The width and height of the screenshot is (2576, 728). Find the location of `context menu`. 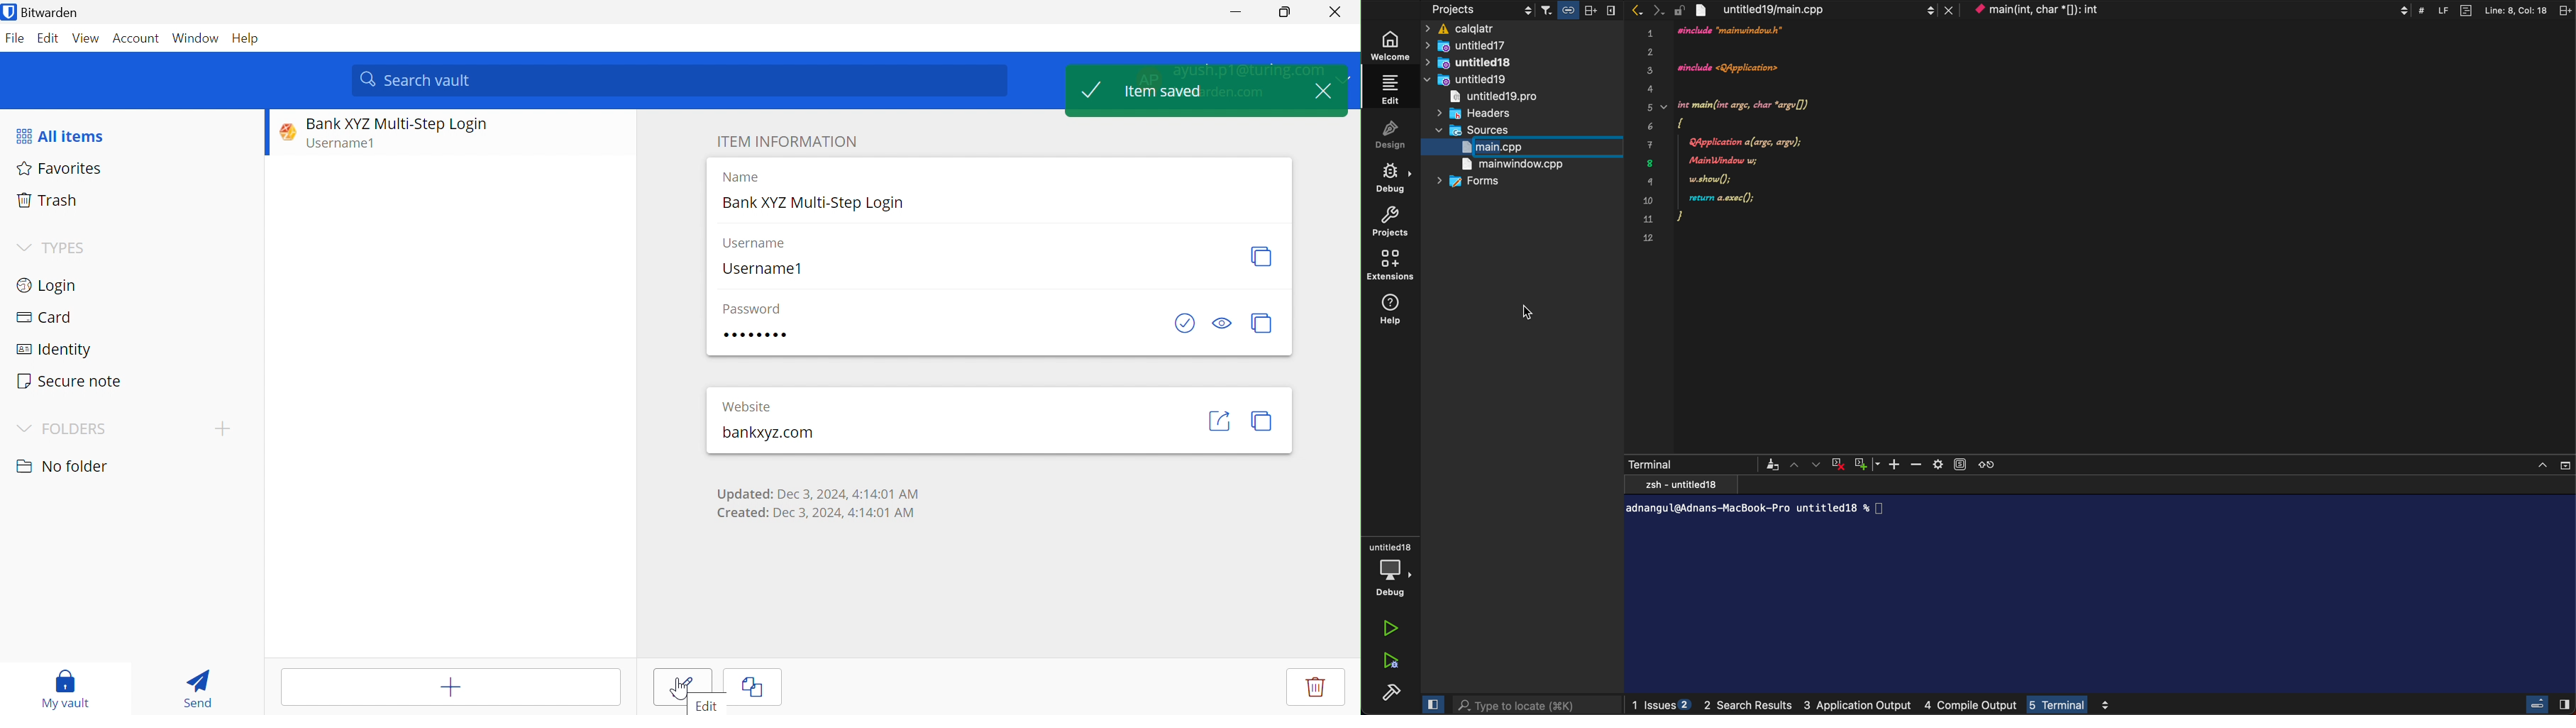

context menu is located at coordinates (2190, 10).